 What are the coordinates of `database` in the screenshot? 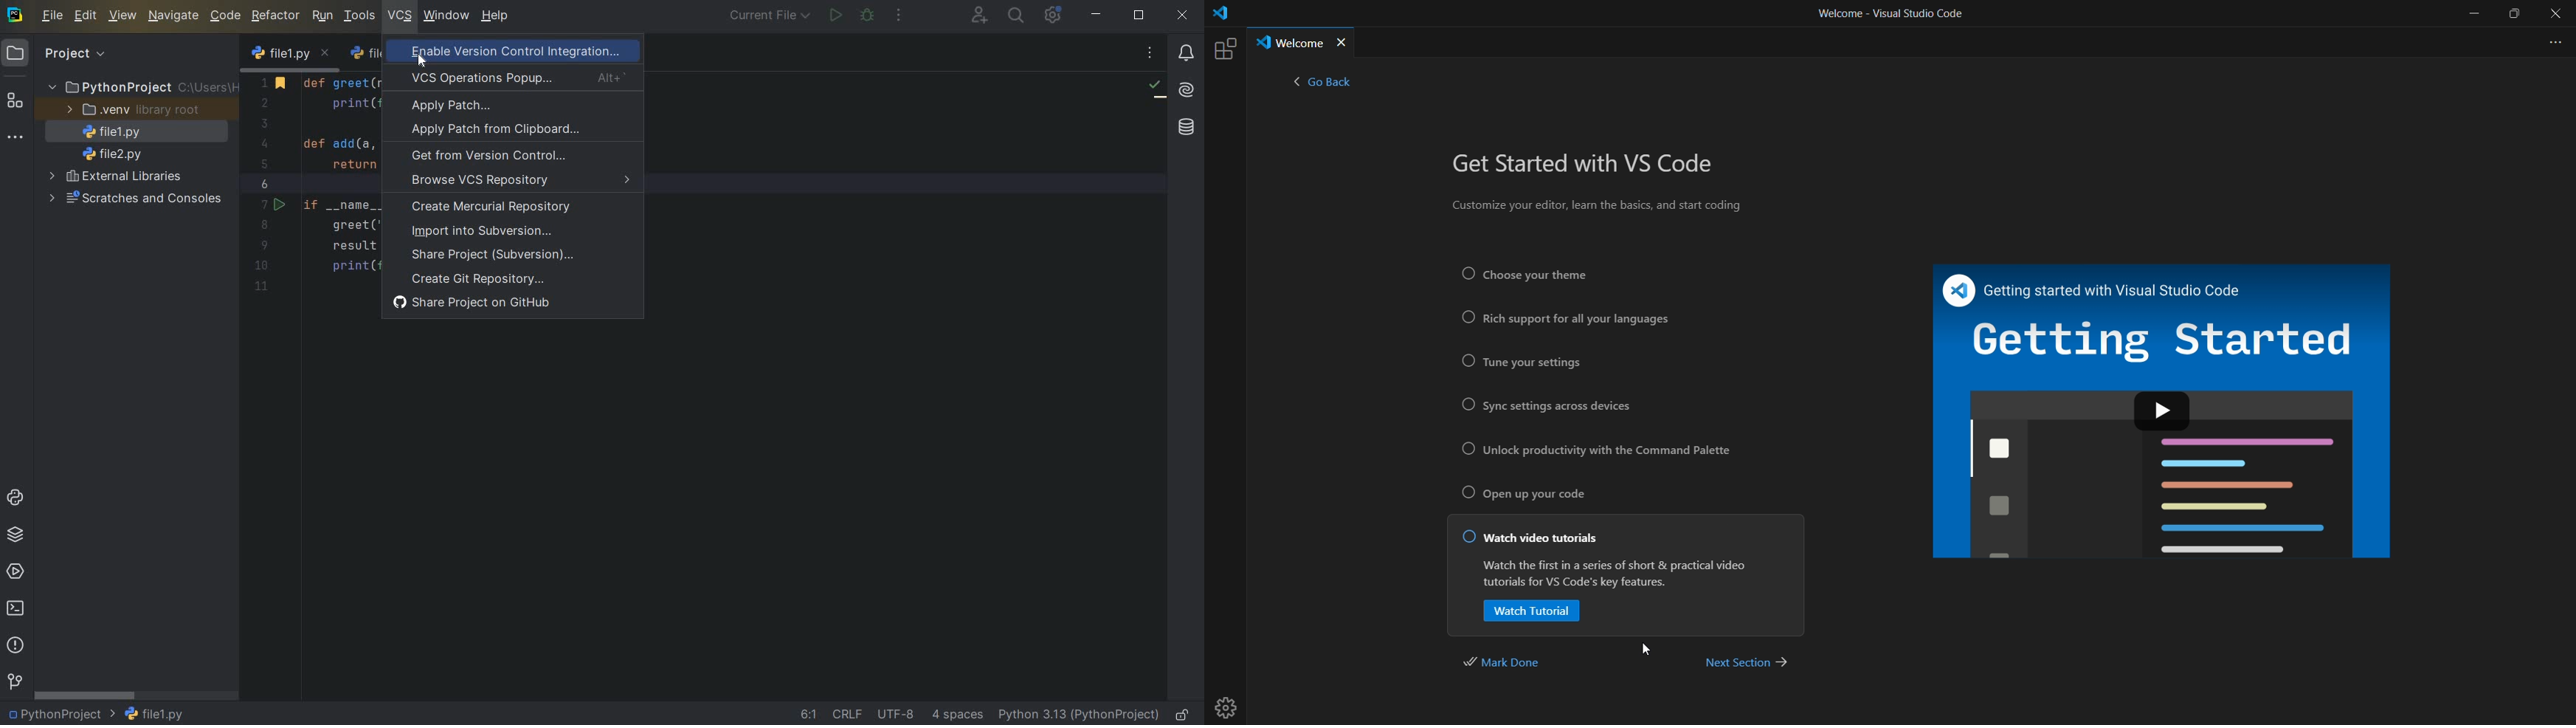 It's located at (1184, 126).